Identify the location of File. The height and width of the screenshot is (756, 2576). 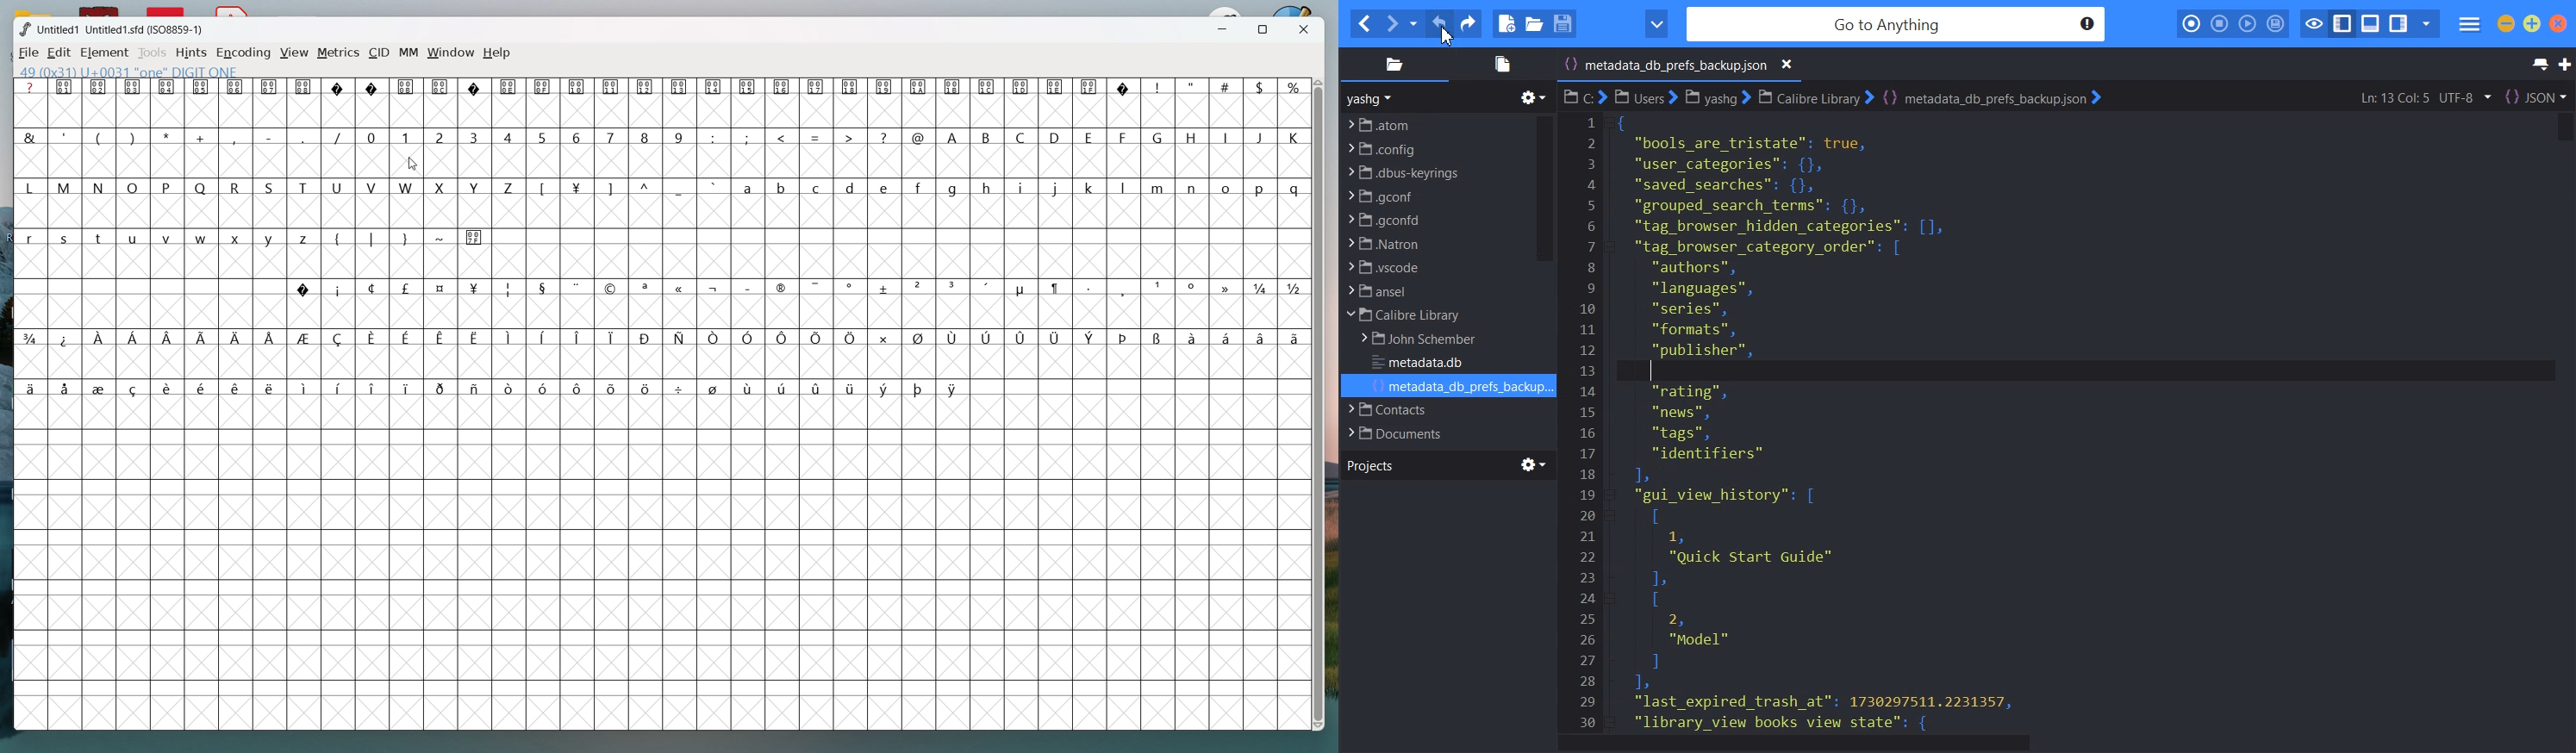
(1437, 123).